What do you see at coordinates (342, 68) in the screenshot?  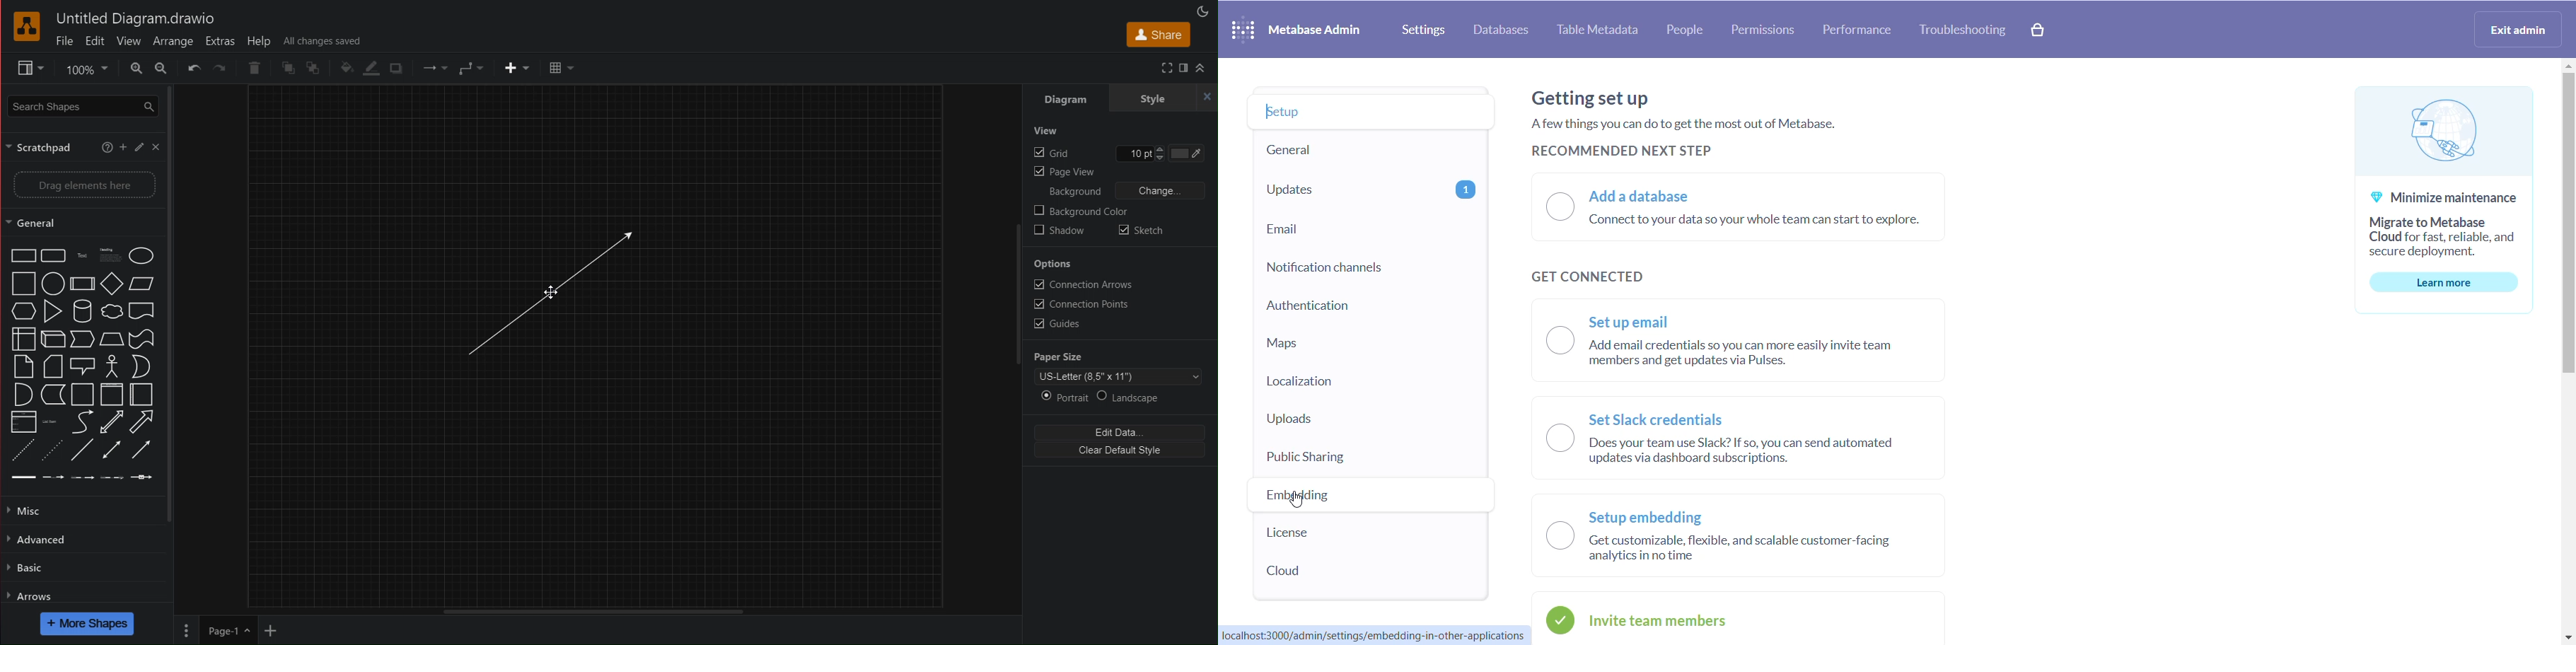 I see `Fill Color` at bounding box center [342, 68].